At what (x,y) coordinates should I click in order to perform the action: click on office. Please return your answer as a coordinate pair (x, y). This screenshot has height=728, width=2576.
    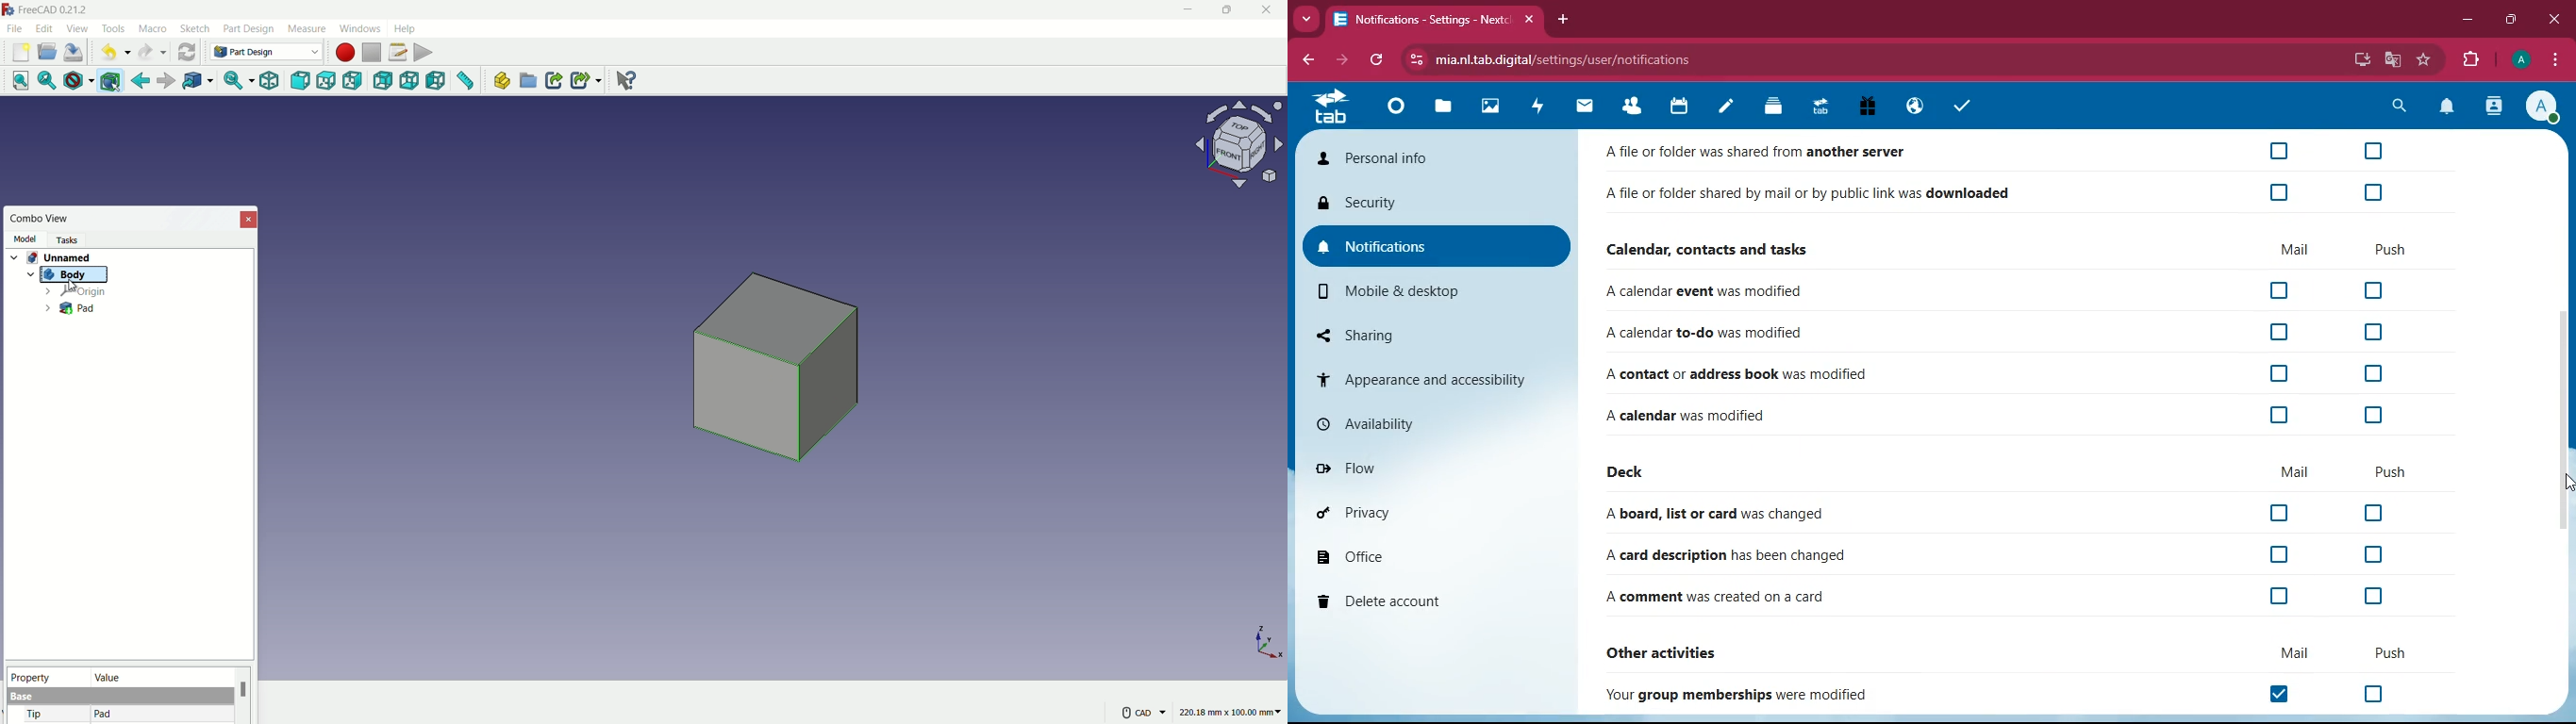
    Looking at the image, I should click on (1430, 554).